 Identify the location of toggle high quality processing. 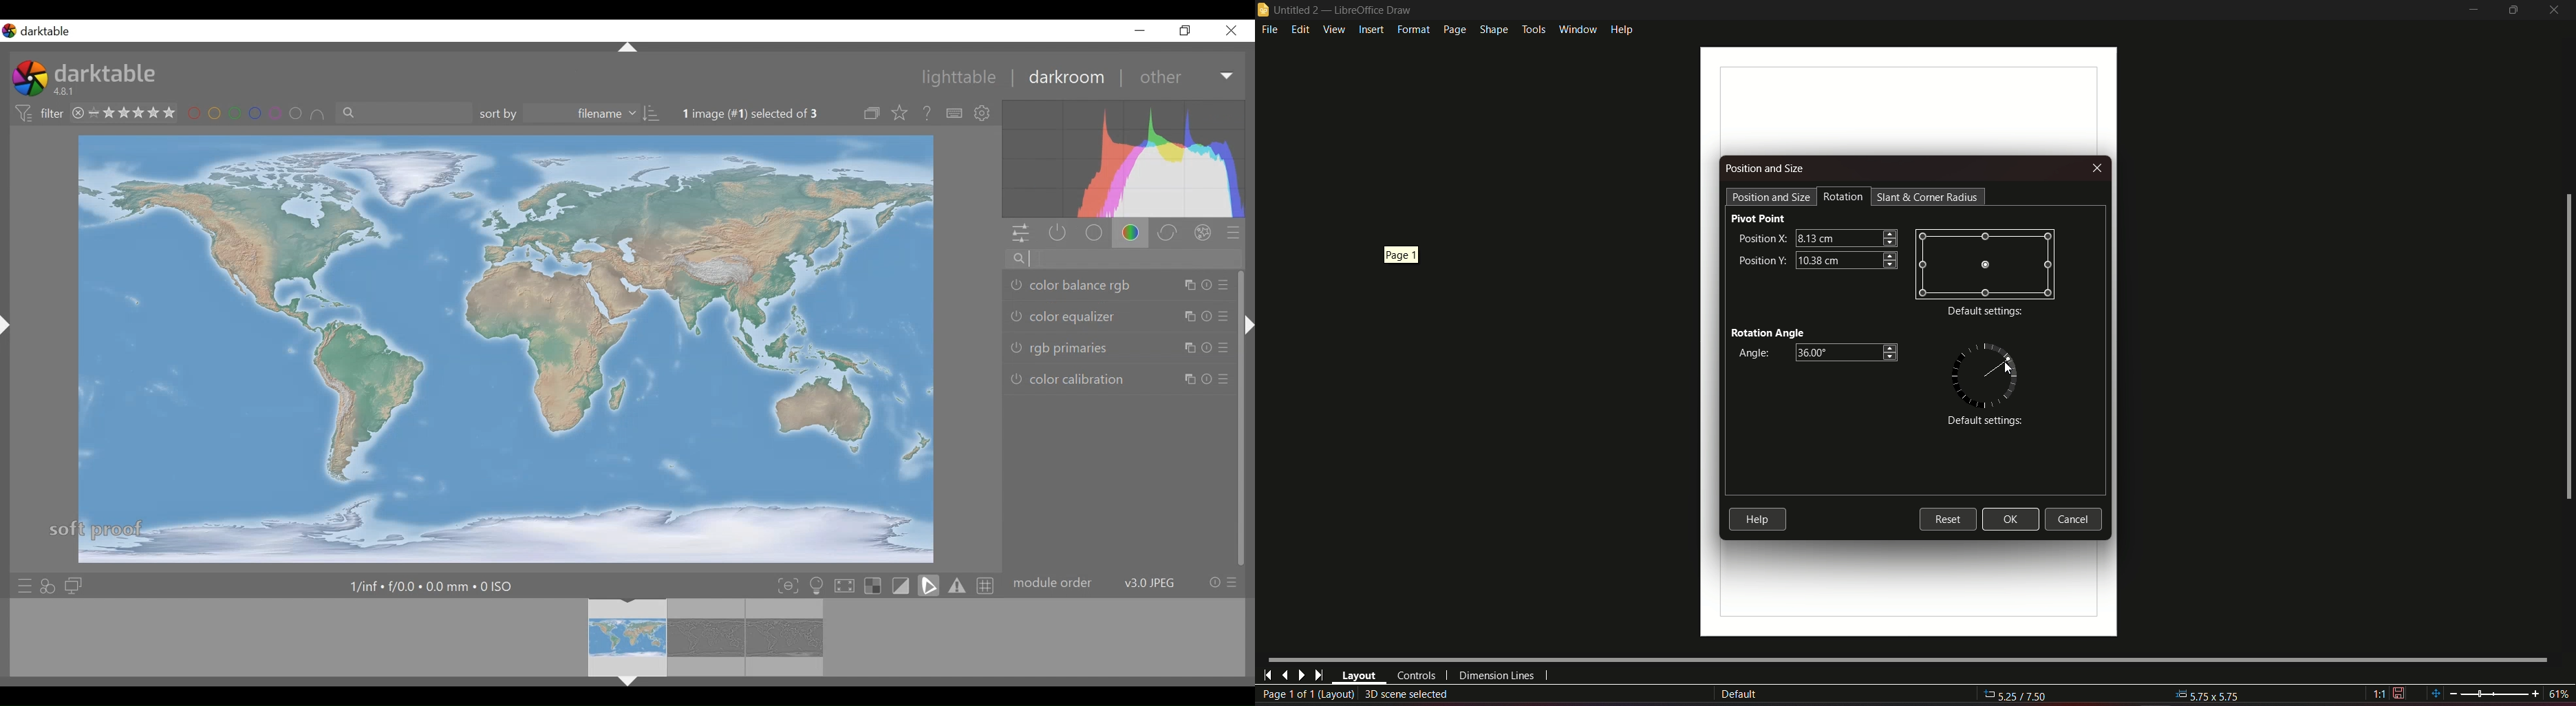
(845, 586).